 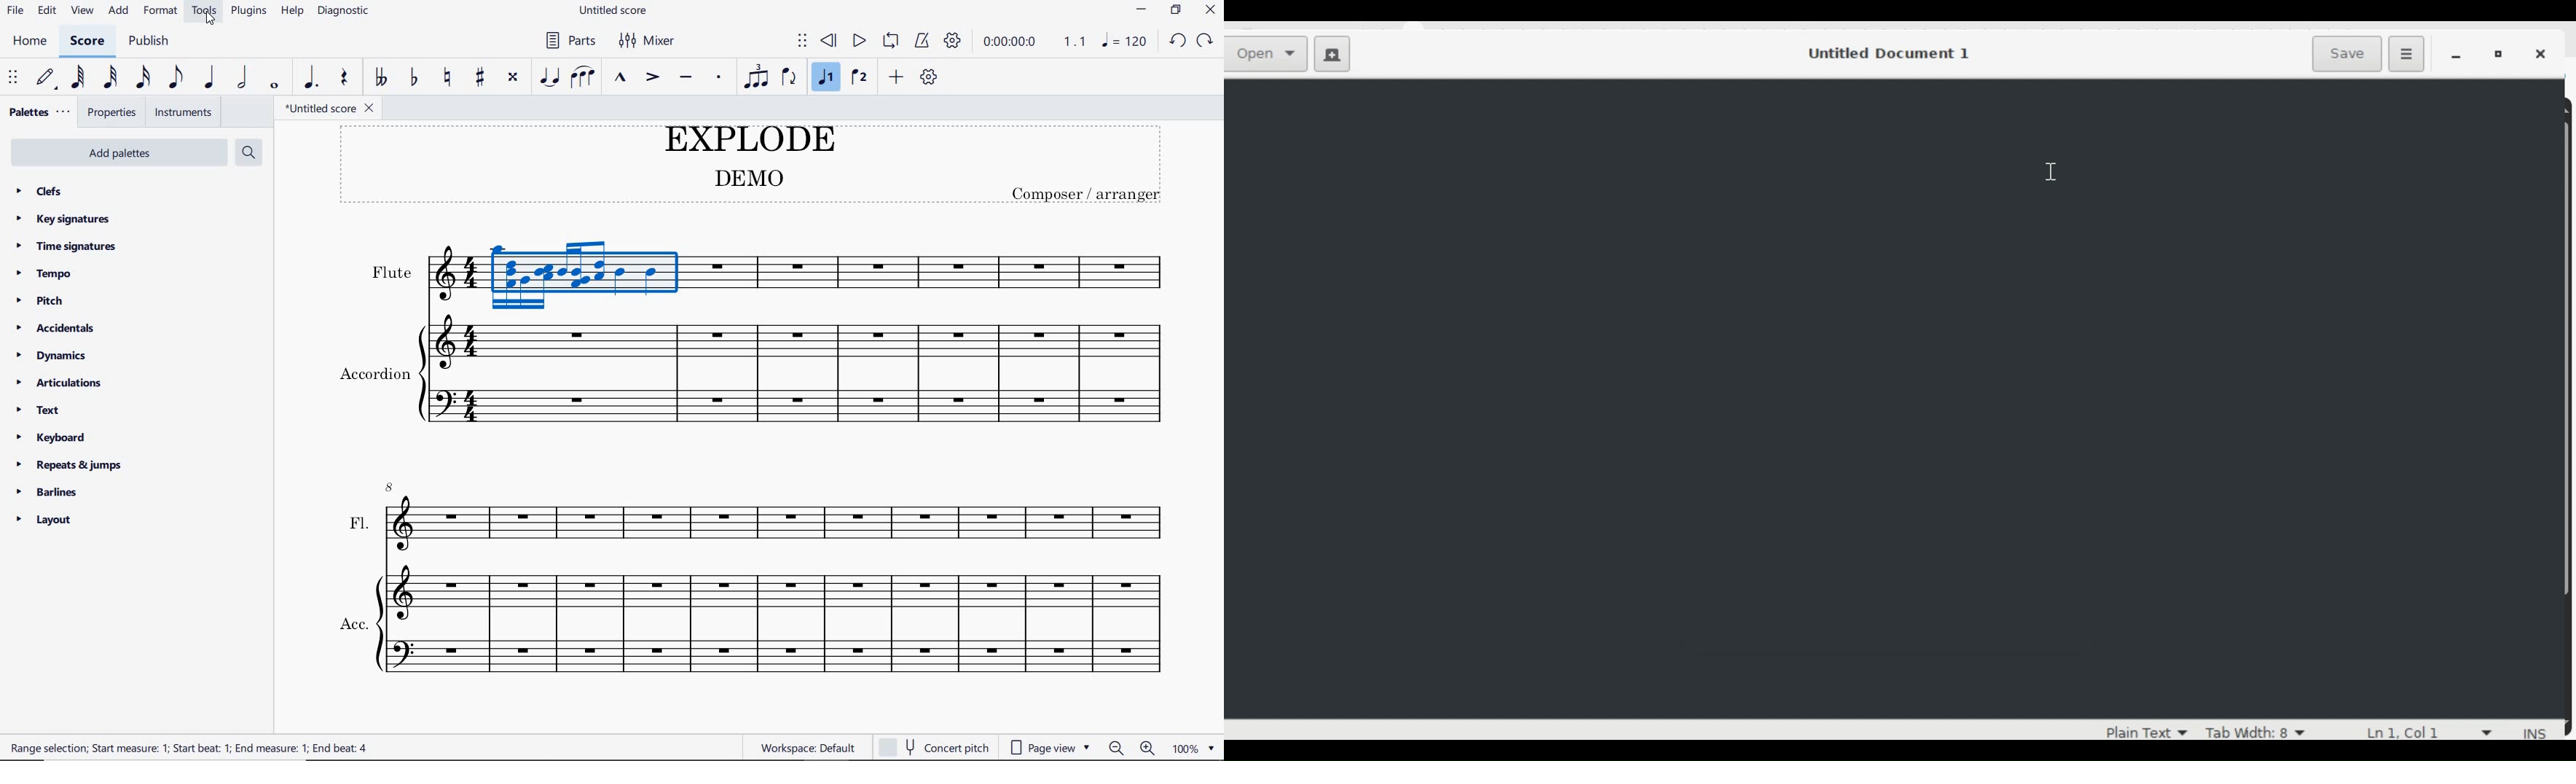 What do you see at coordinates (613, 12) in the screenshot?
I see `file name` at bounding box center [613, 12].